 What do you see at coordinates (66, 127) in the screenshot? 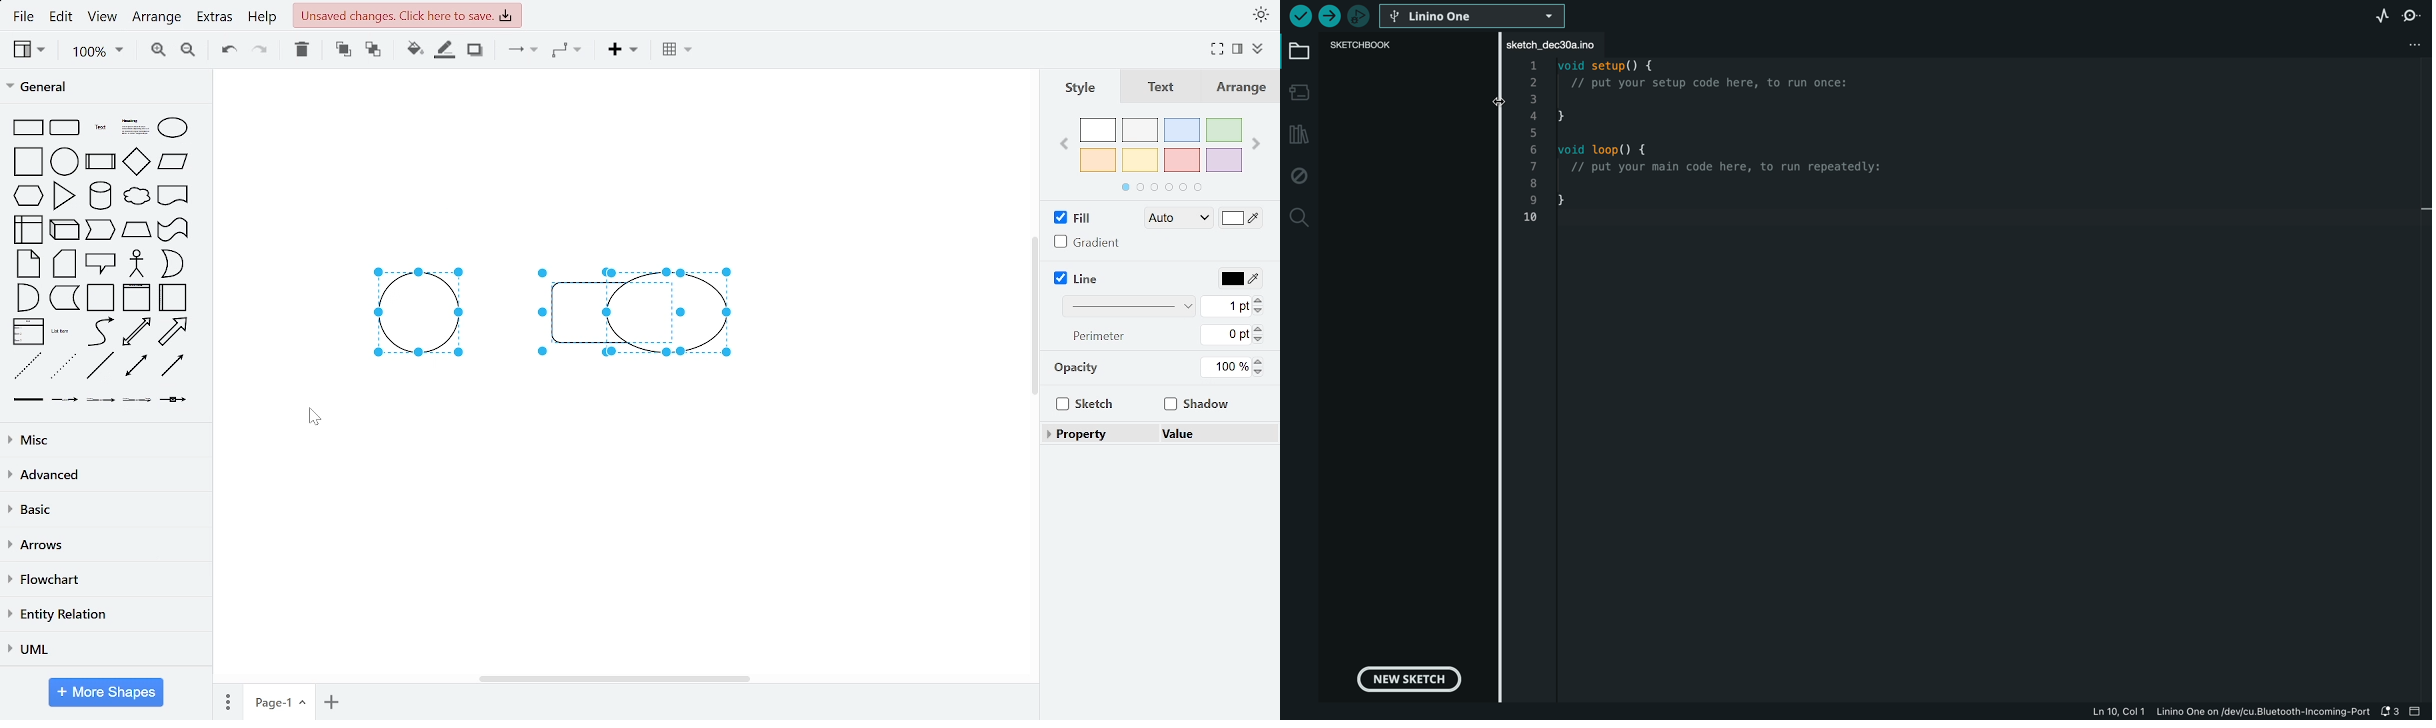
I see `rounded rectangle` at bounding box center [66, 127].